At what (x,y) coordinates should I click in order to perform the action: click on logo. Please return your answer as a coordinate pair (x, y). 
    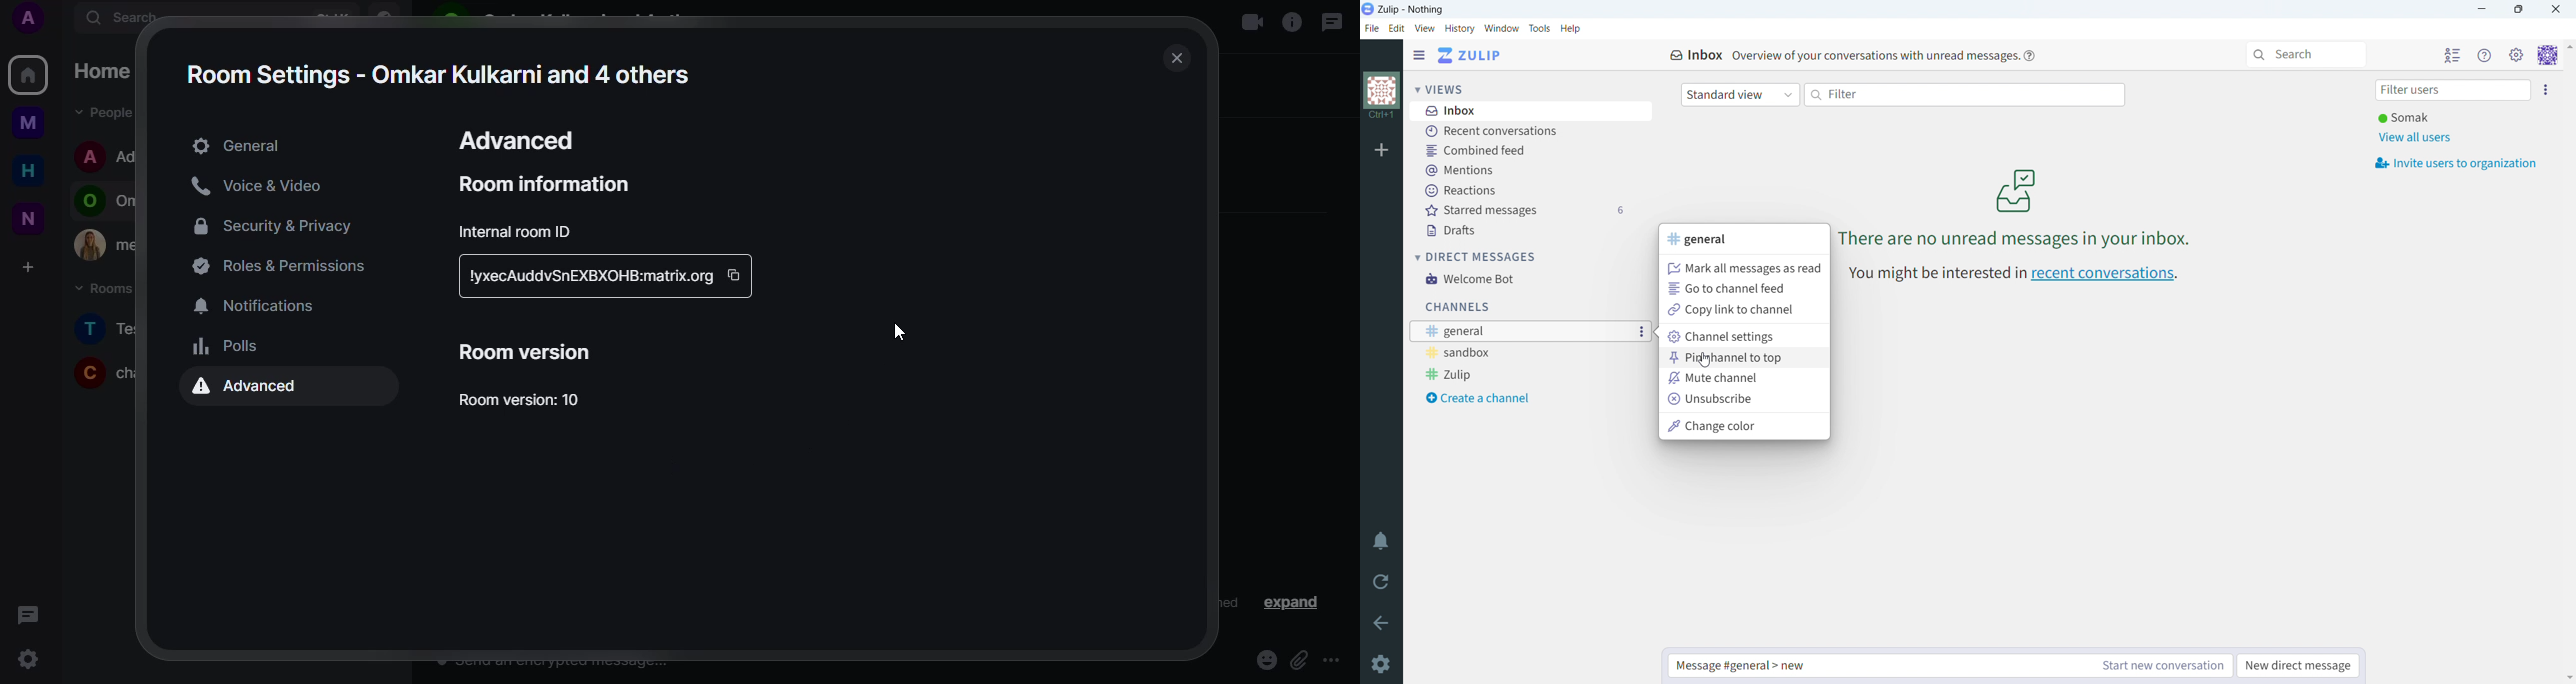
    Looking at the image, I should click on (1368, 9).